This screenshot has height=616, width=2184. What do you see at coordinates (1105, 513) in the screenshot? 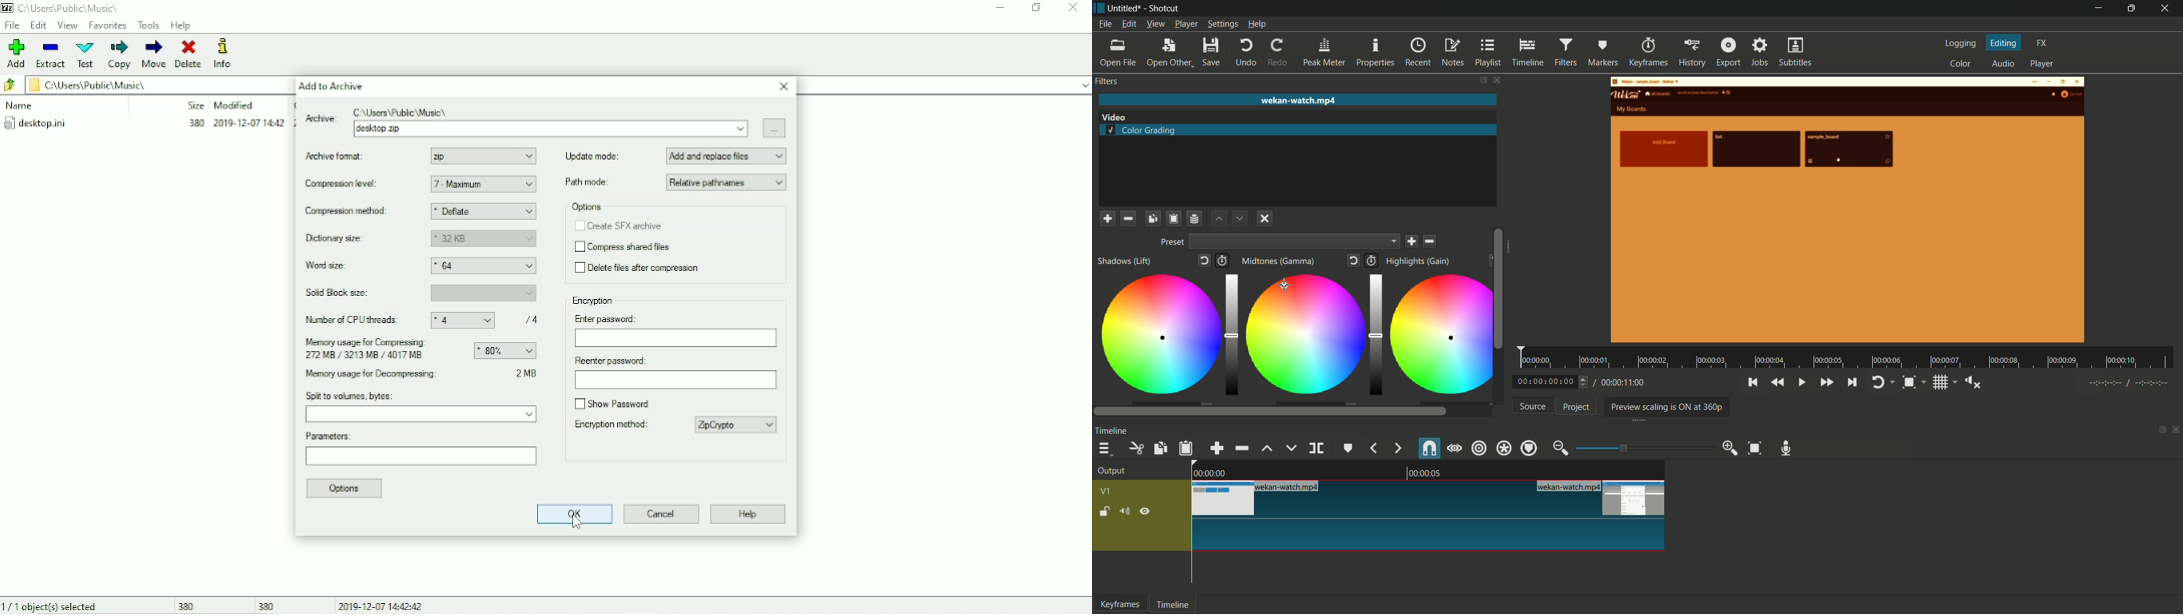
I see `lock` at bounding box center [1105, 513].